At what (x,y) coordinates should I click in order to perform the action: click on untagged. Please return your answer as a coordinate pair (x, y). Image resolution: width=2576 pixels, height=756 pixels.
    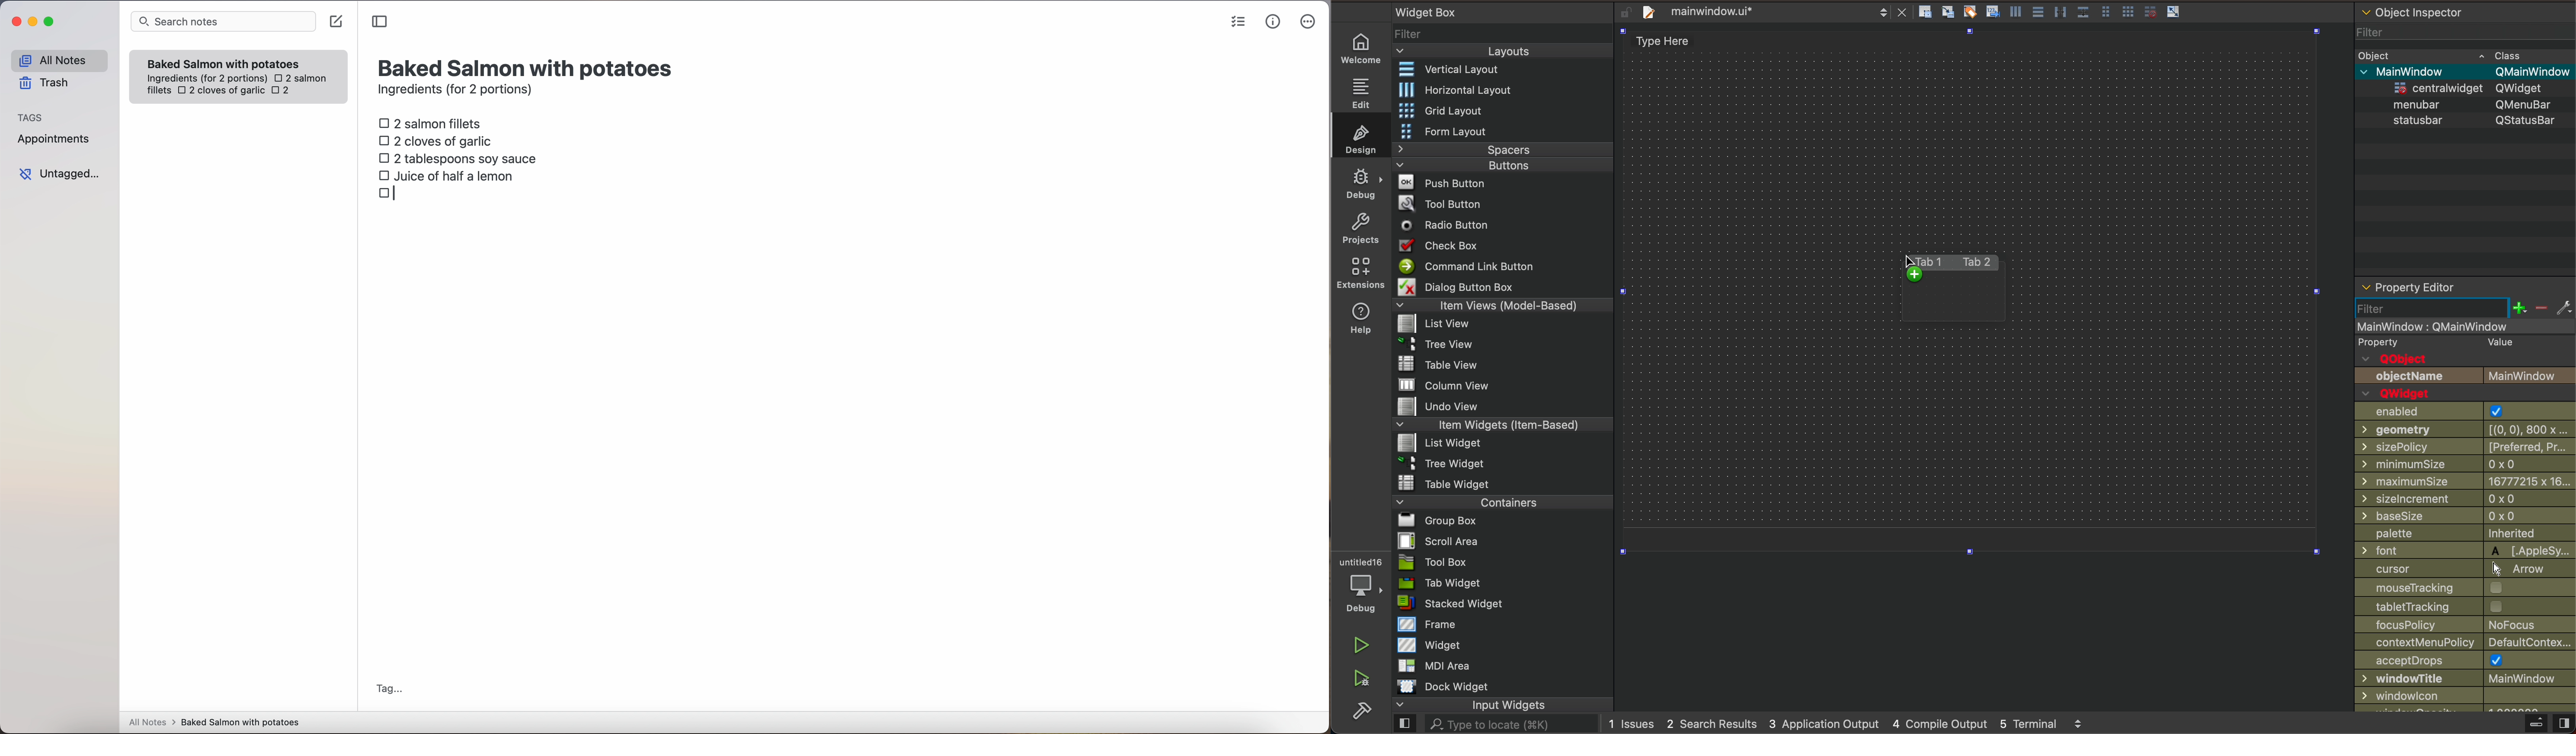
    Looking at the image, I should click on (61, 173).